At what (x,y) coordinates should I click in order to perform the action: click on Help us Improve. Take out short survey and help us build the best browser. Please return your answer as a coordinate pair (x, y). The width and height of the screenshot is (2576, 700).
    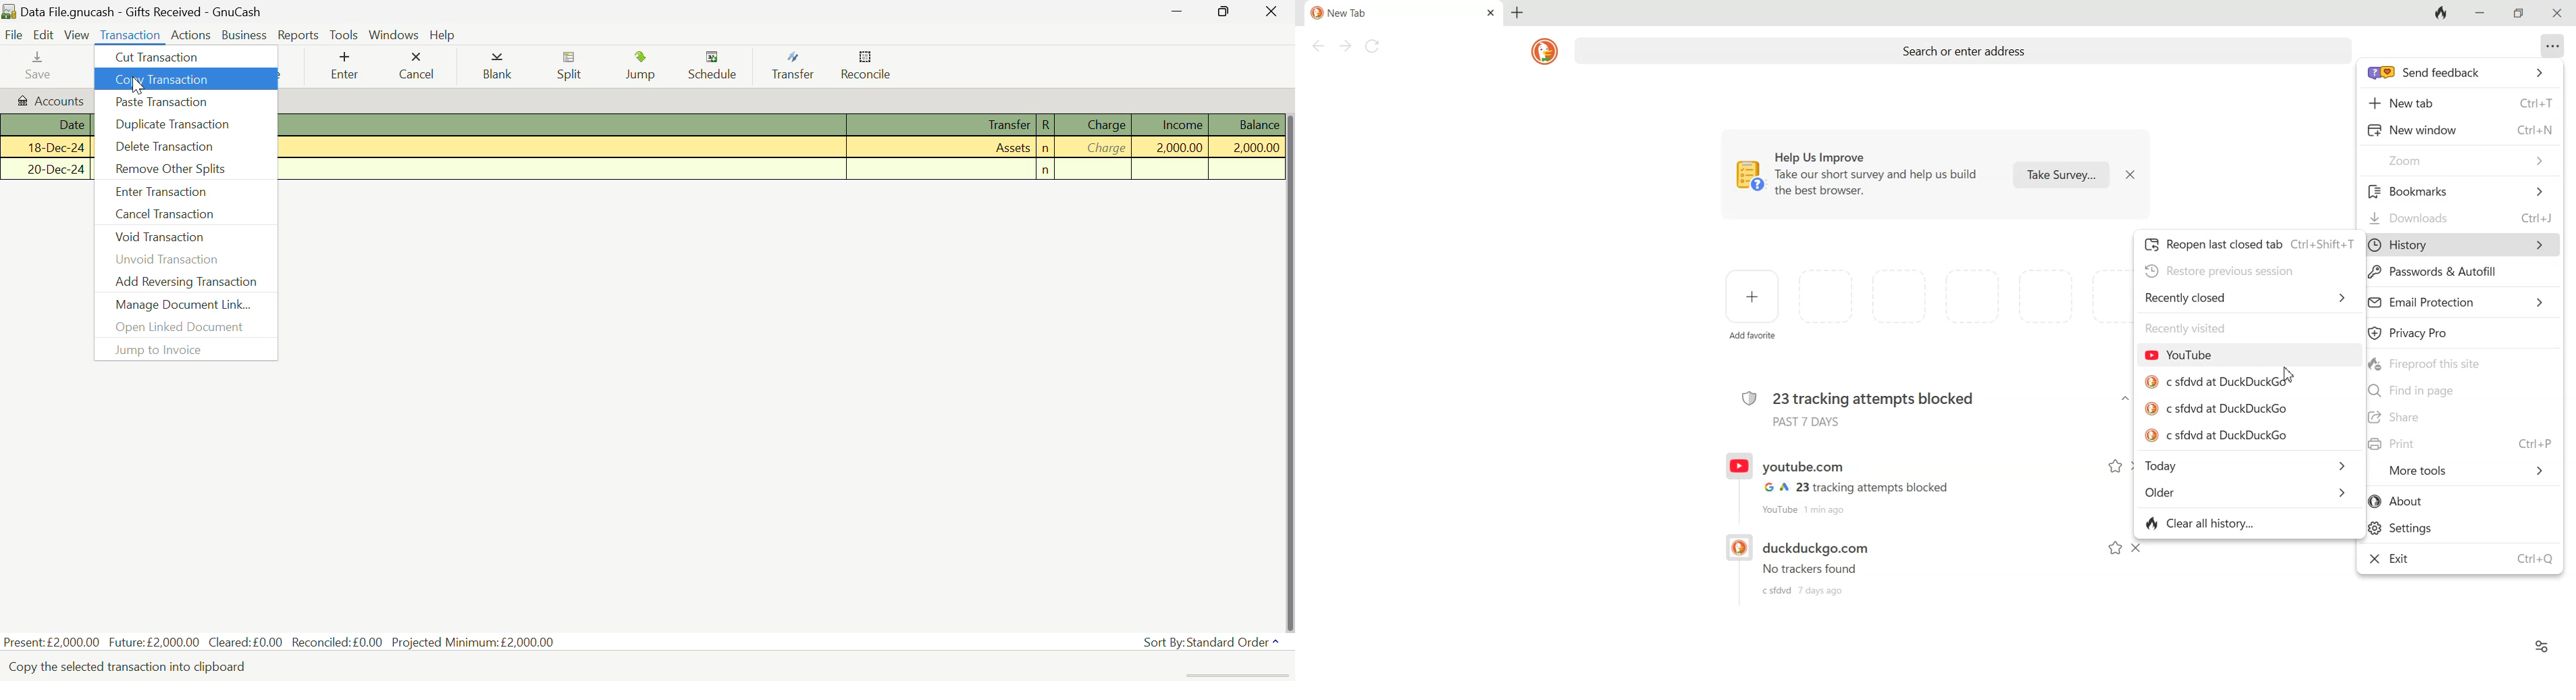
    Looking at the image, I should click on (1862, 175).